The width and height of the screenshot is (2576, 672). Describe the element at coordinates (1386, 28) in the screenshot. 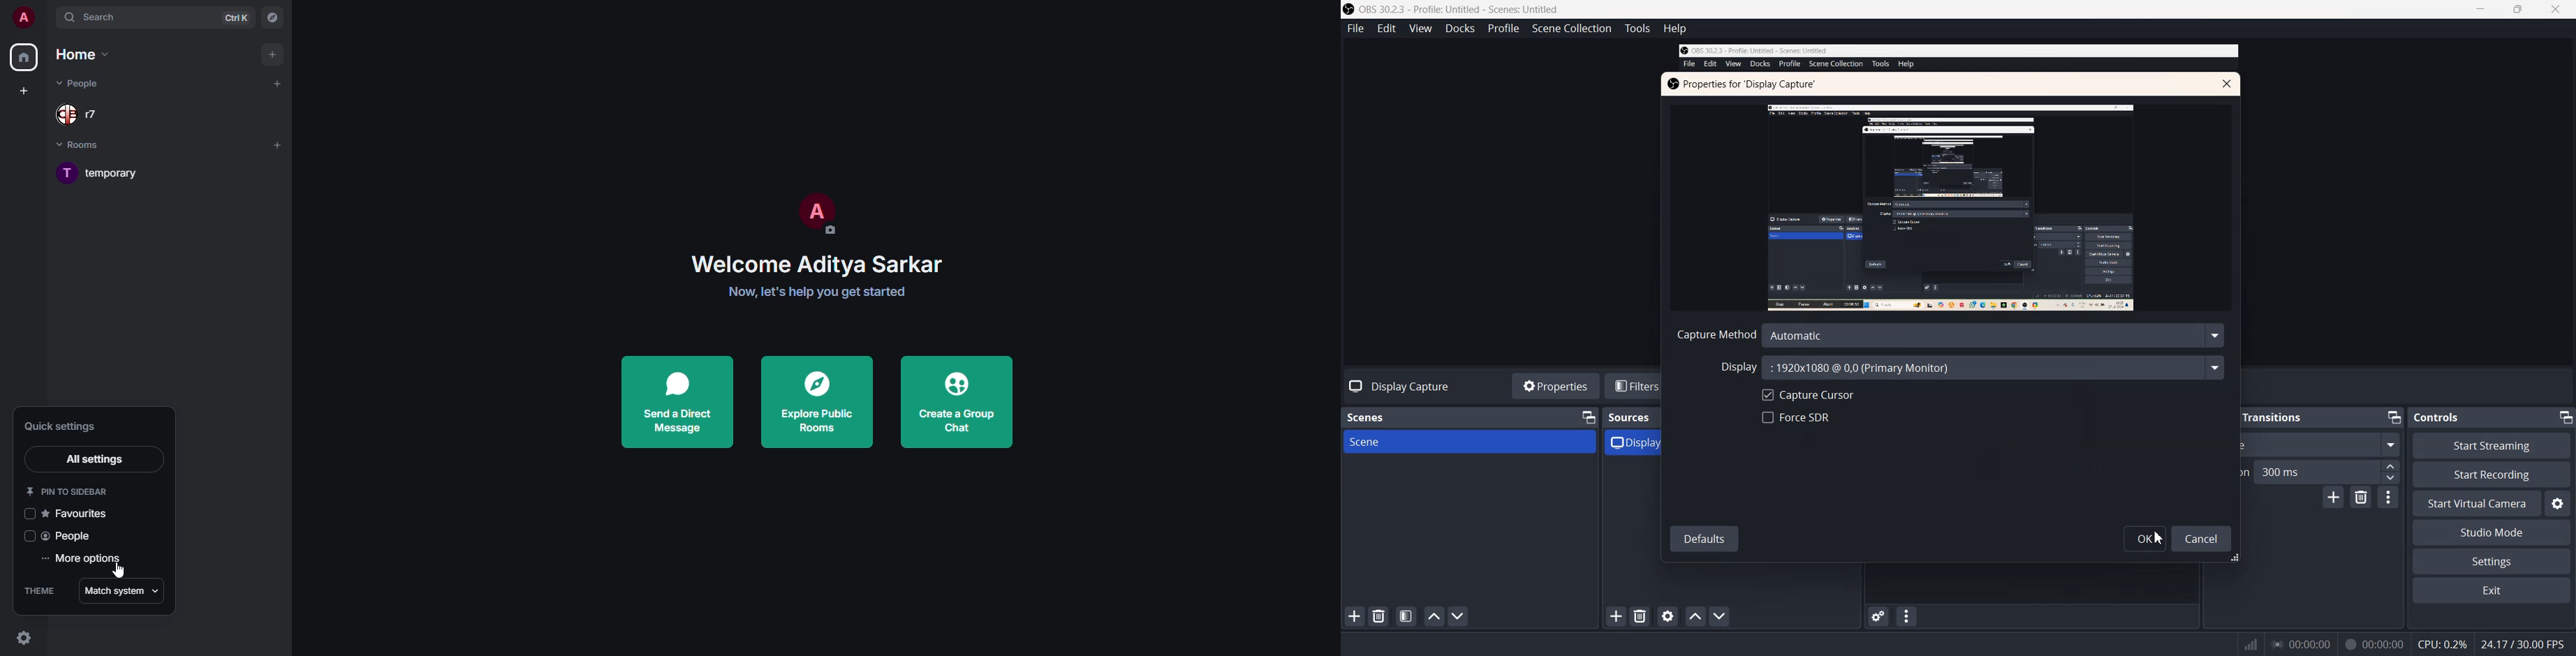

I see `Edit` at that location.